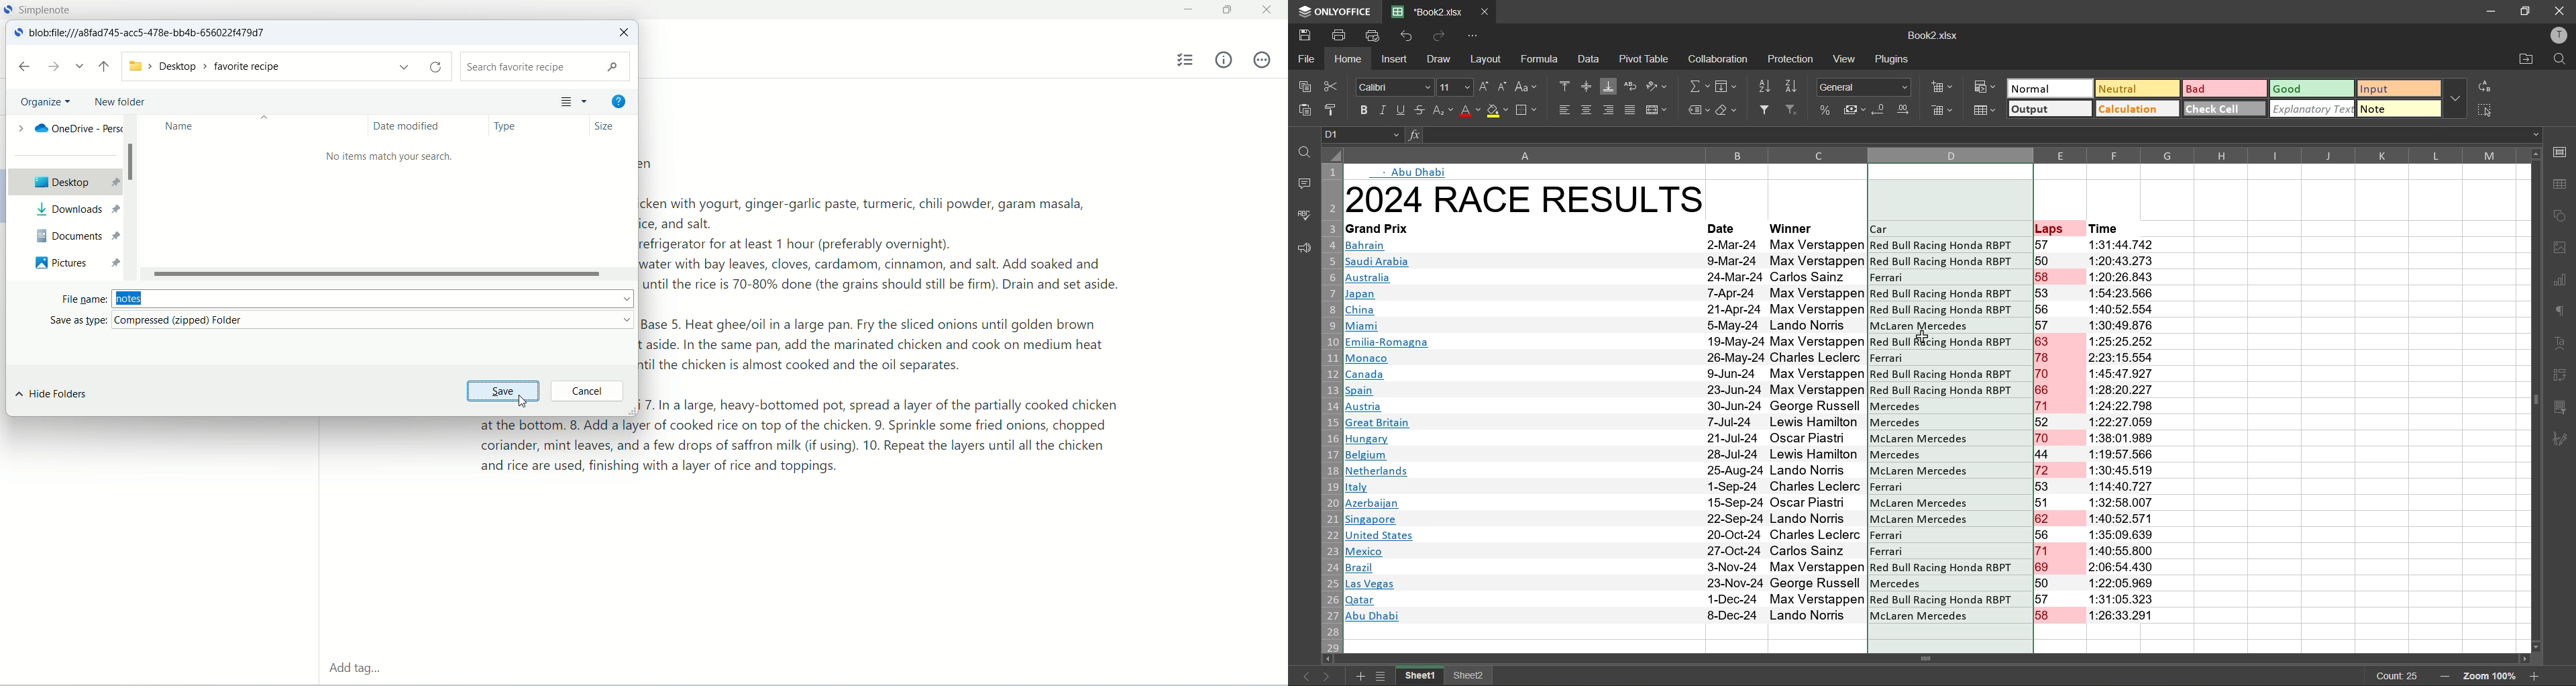 The width and height of the screenshot is (2576, 700). What do you see at coordinates (1230, 11) in the screenshot?
I see `maximize` at bounding box center [1230, 11].